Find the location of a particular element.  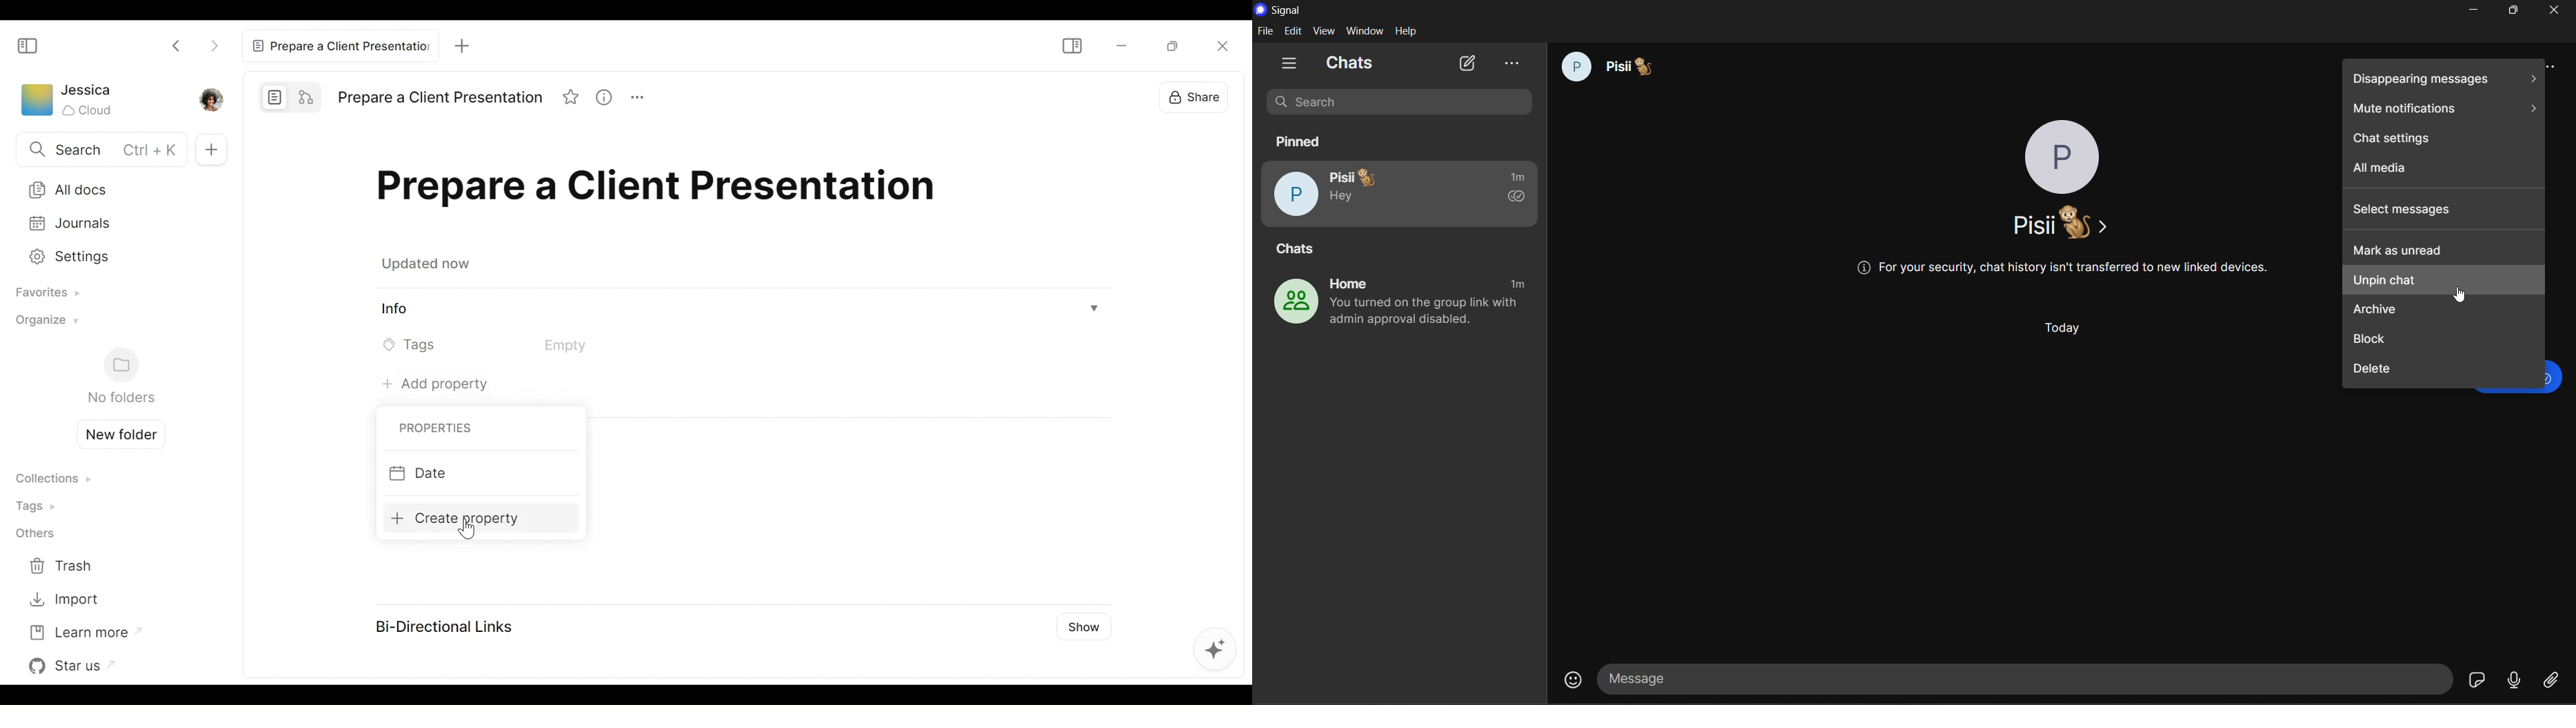

Cursor is located at coordinates (2461, 296).